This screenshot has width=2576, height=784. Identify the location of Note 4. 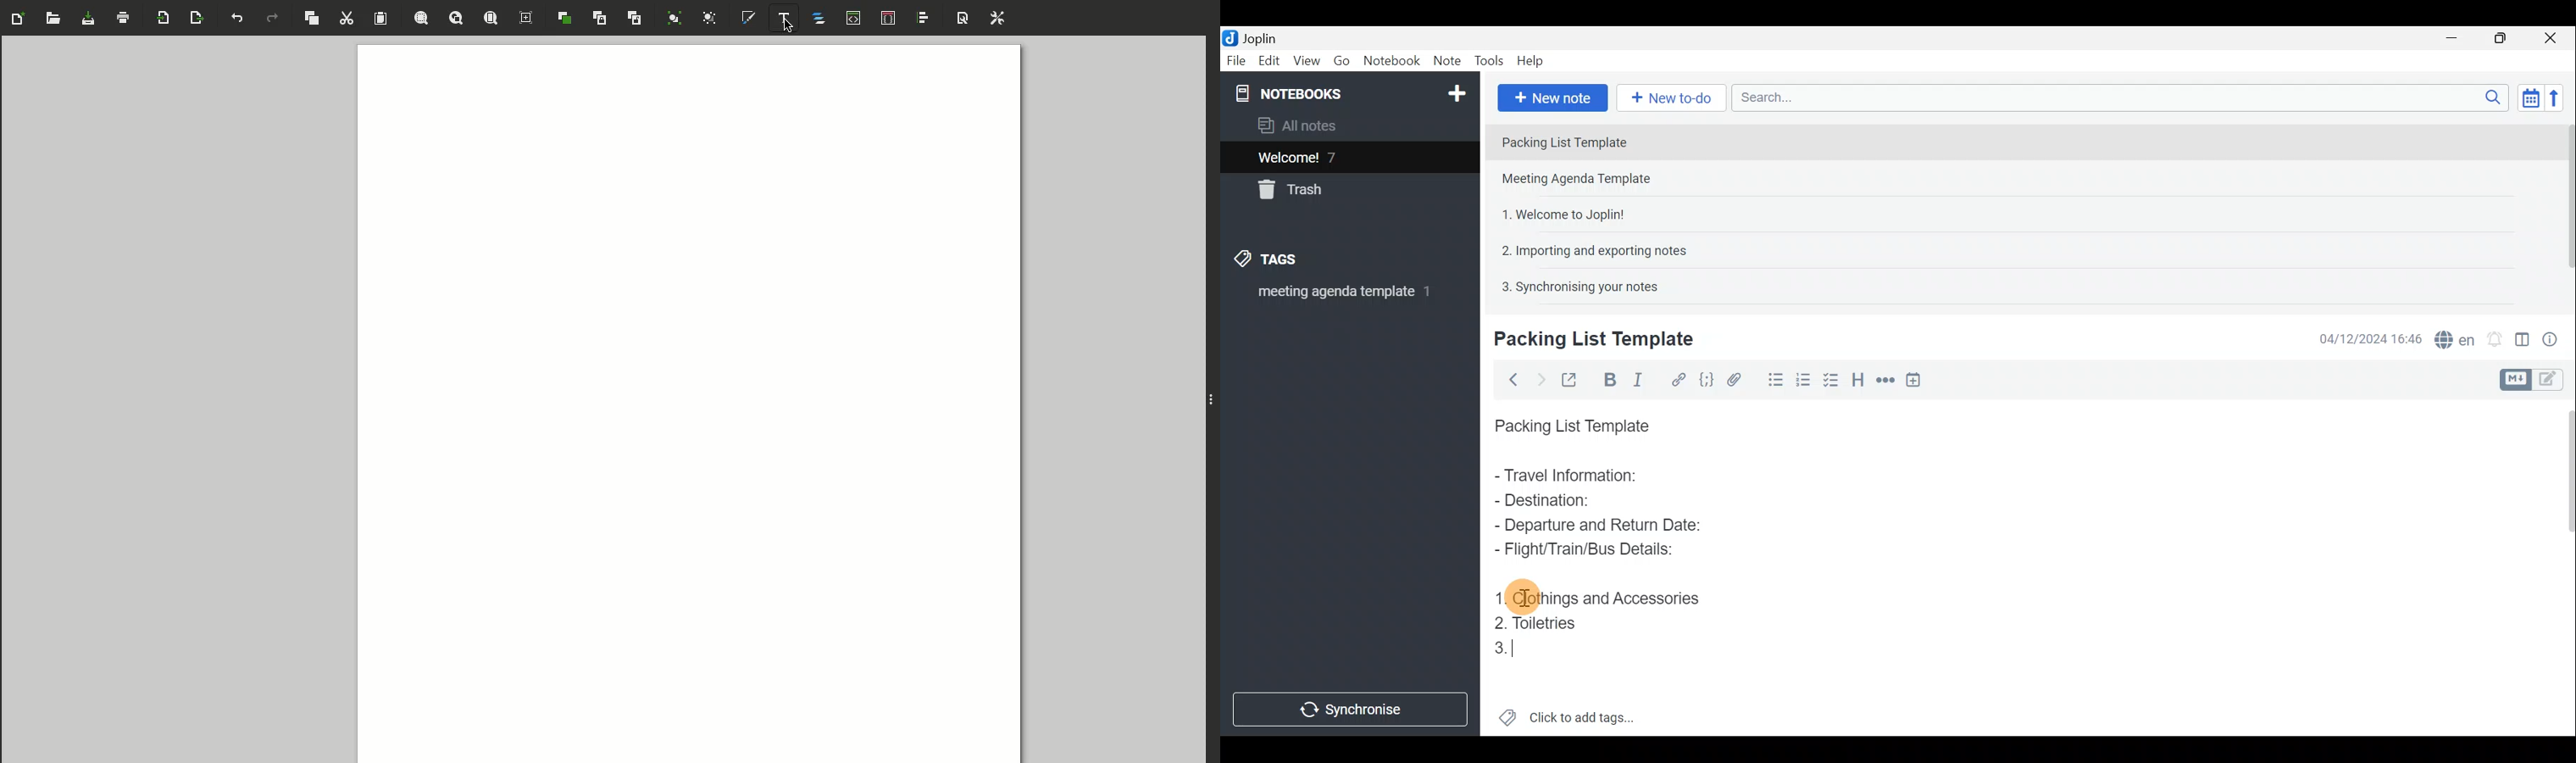
(1587, 248).